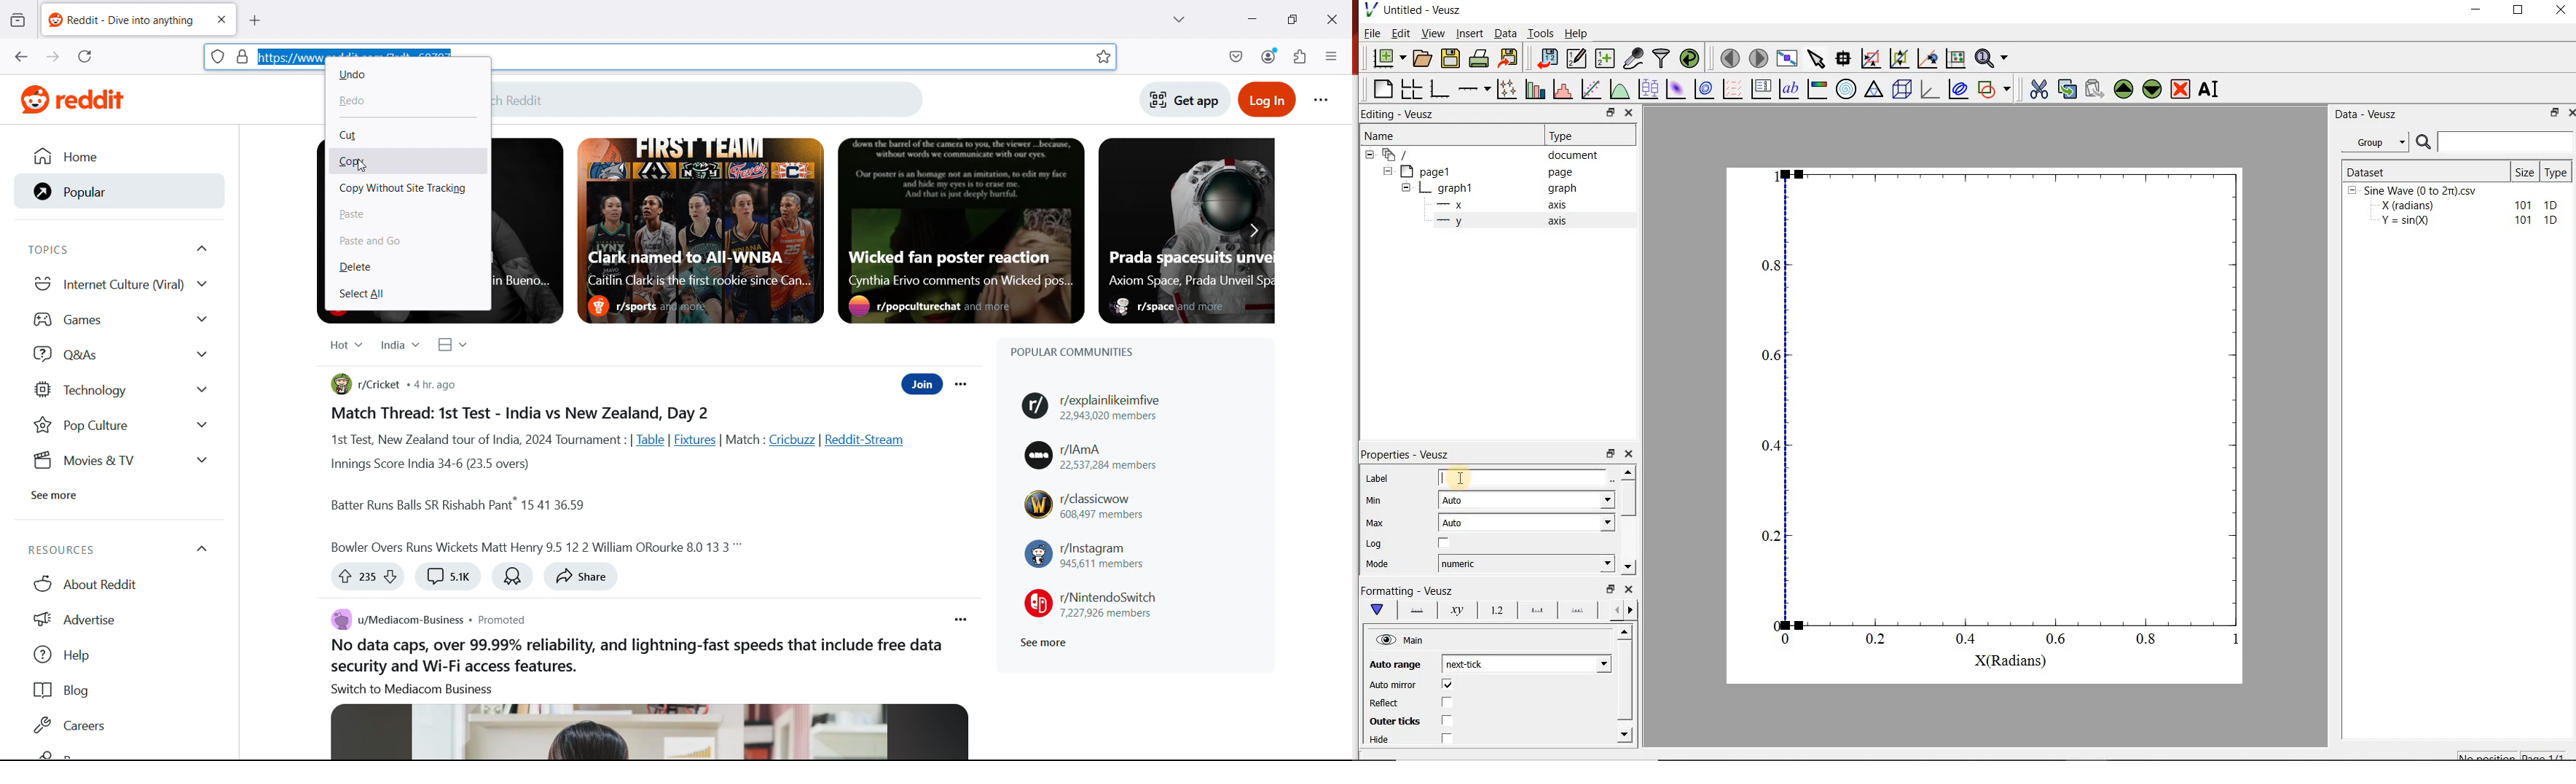 This screenshot has height=784, width=2576. Describe the element at coordinates (1177, 18) in the screenshot. I see `list all tabs` at that location.